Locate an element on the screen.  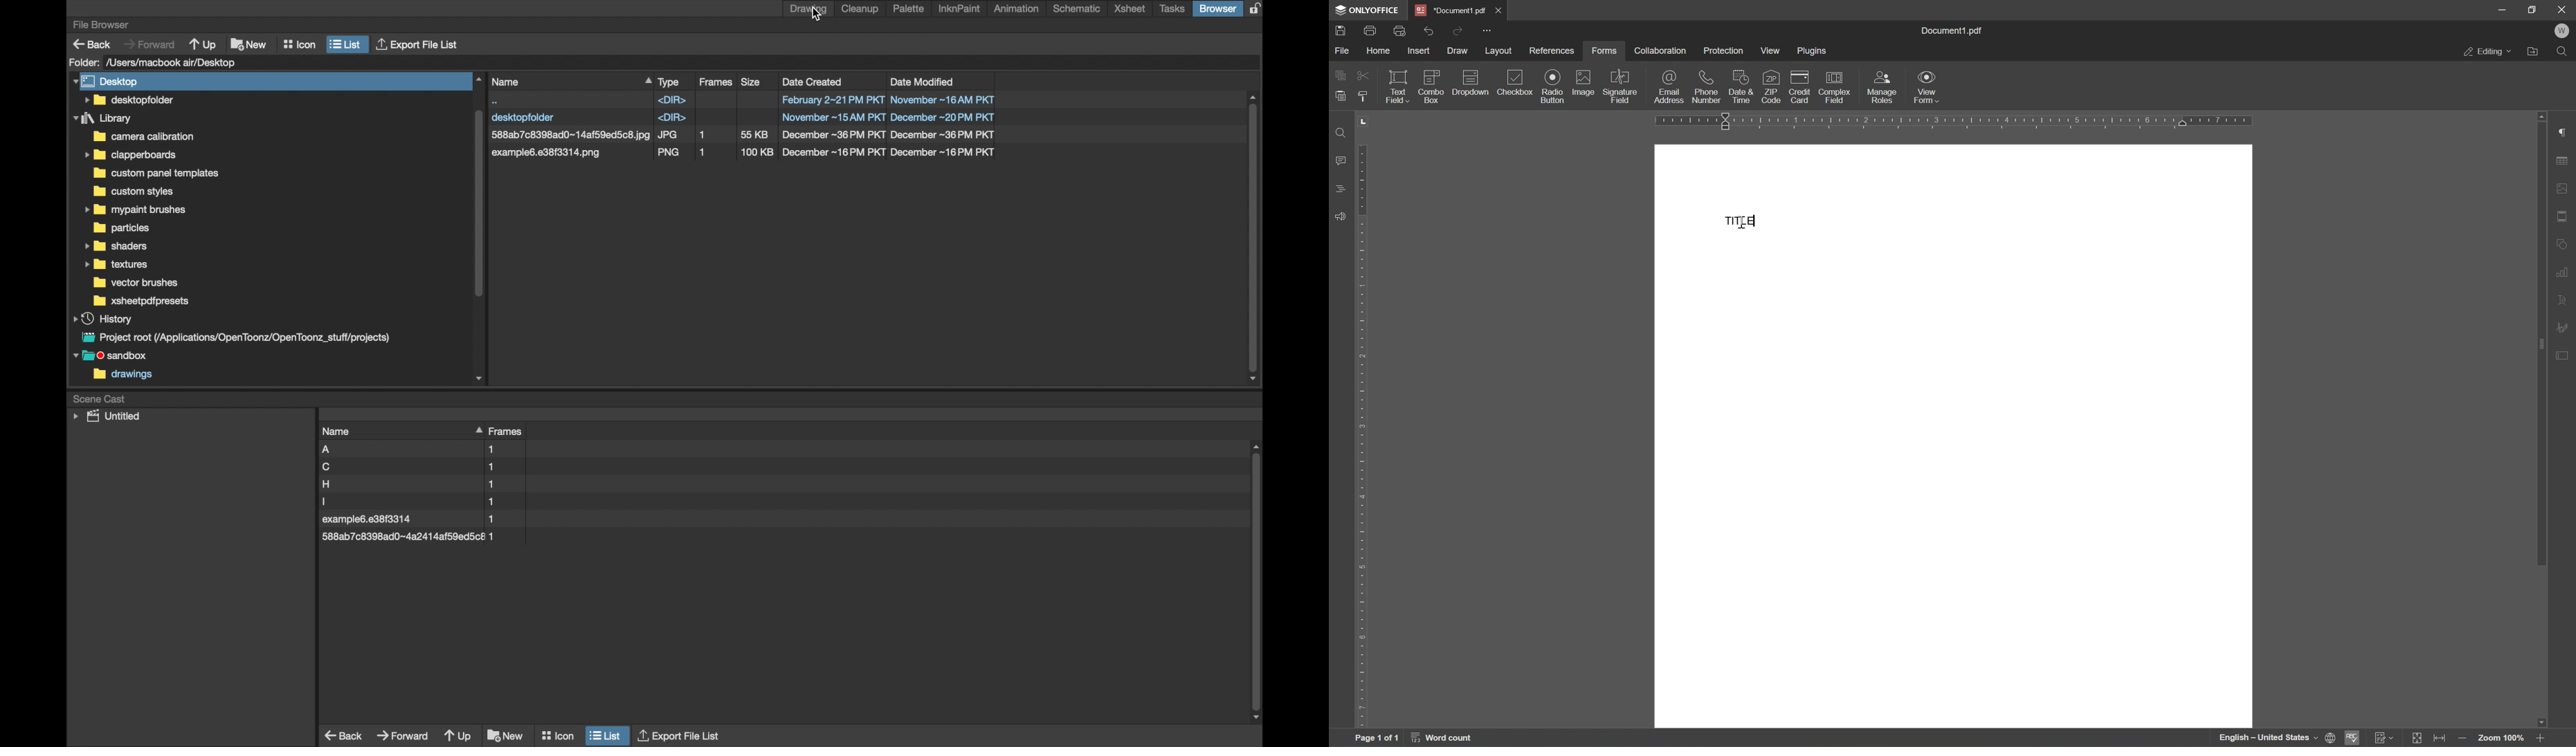
form settings is located at coordinates (2565, 360).